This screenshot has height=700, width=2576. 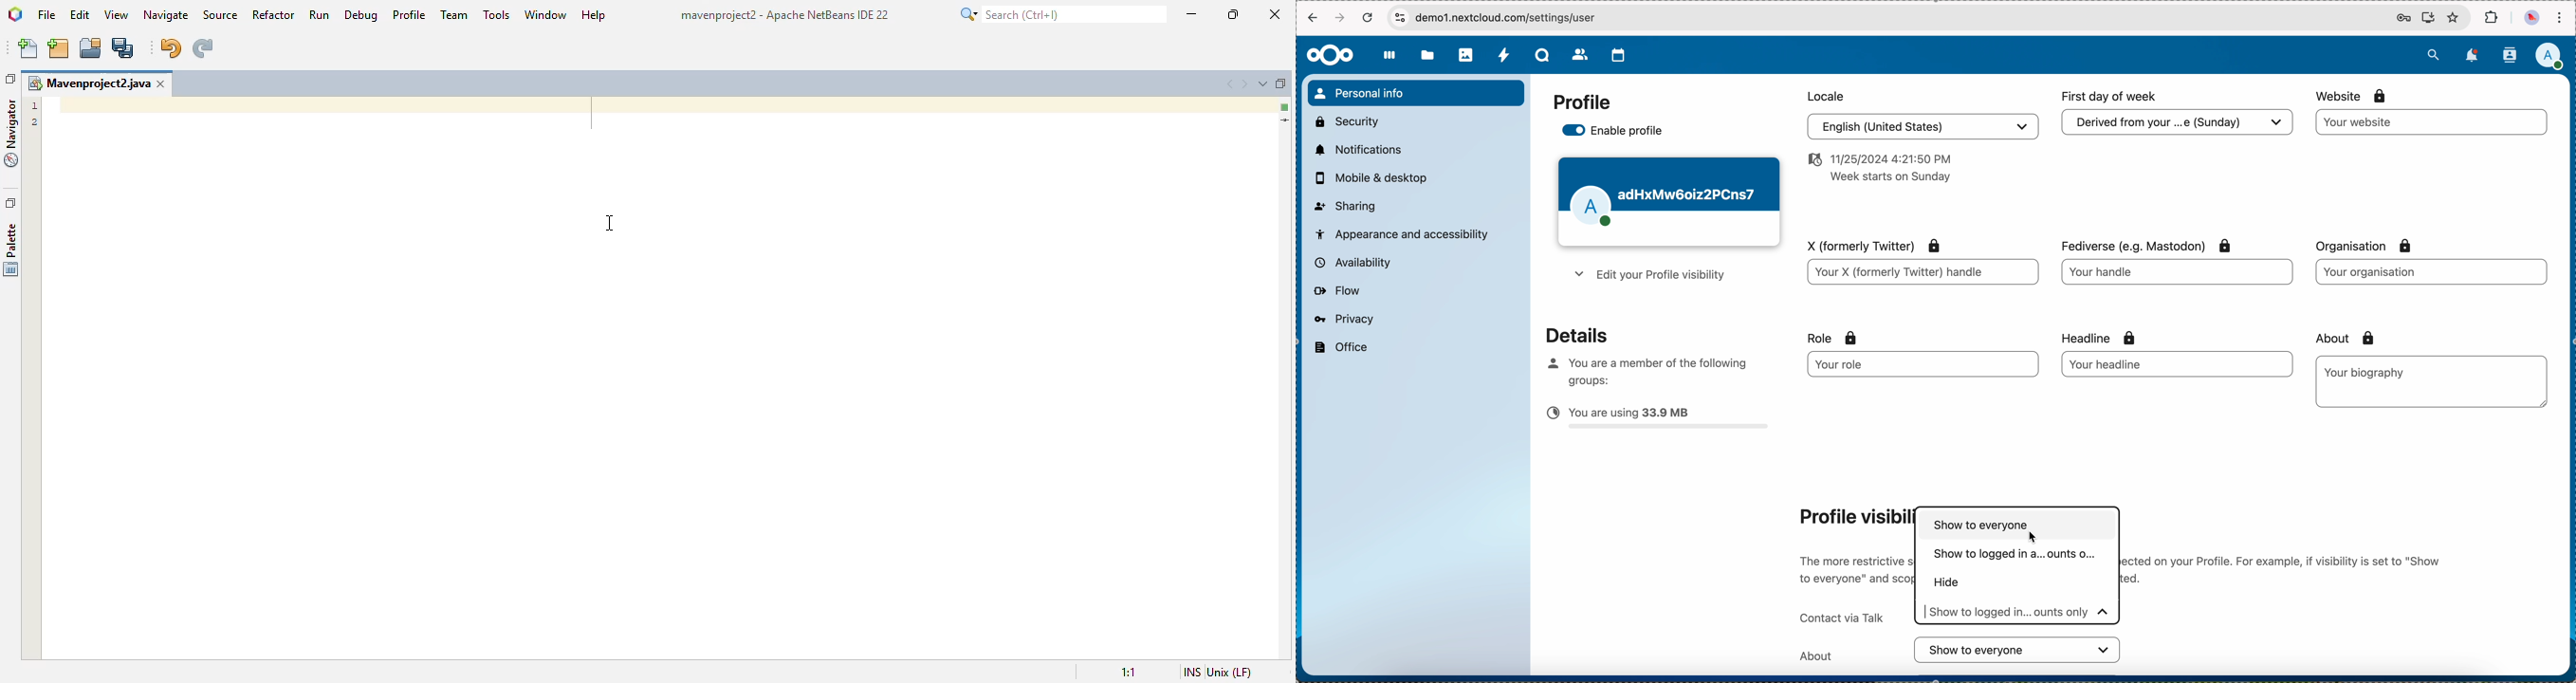 I want to click on your handle, so click(x=2179, y=276).